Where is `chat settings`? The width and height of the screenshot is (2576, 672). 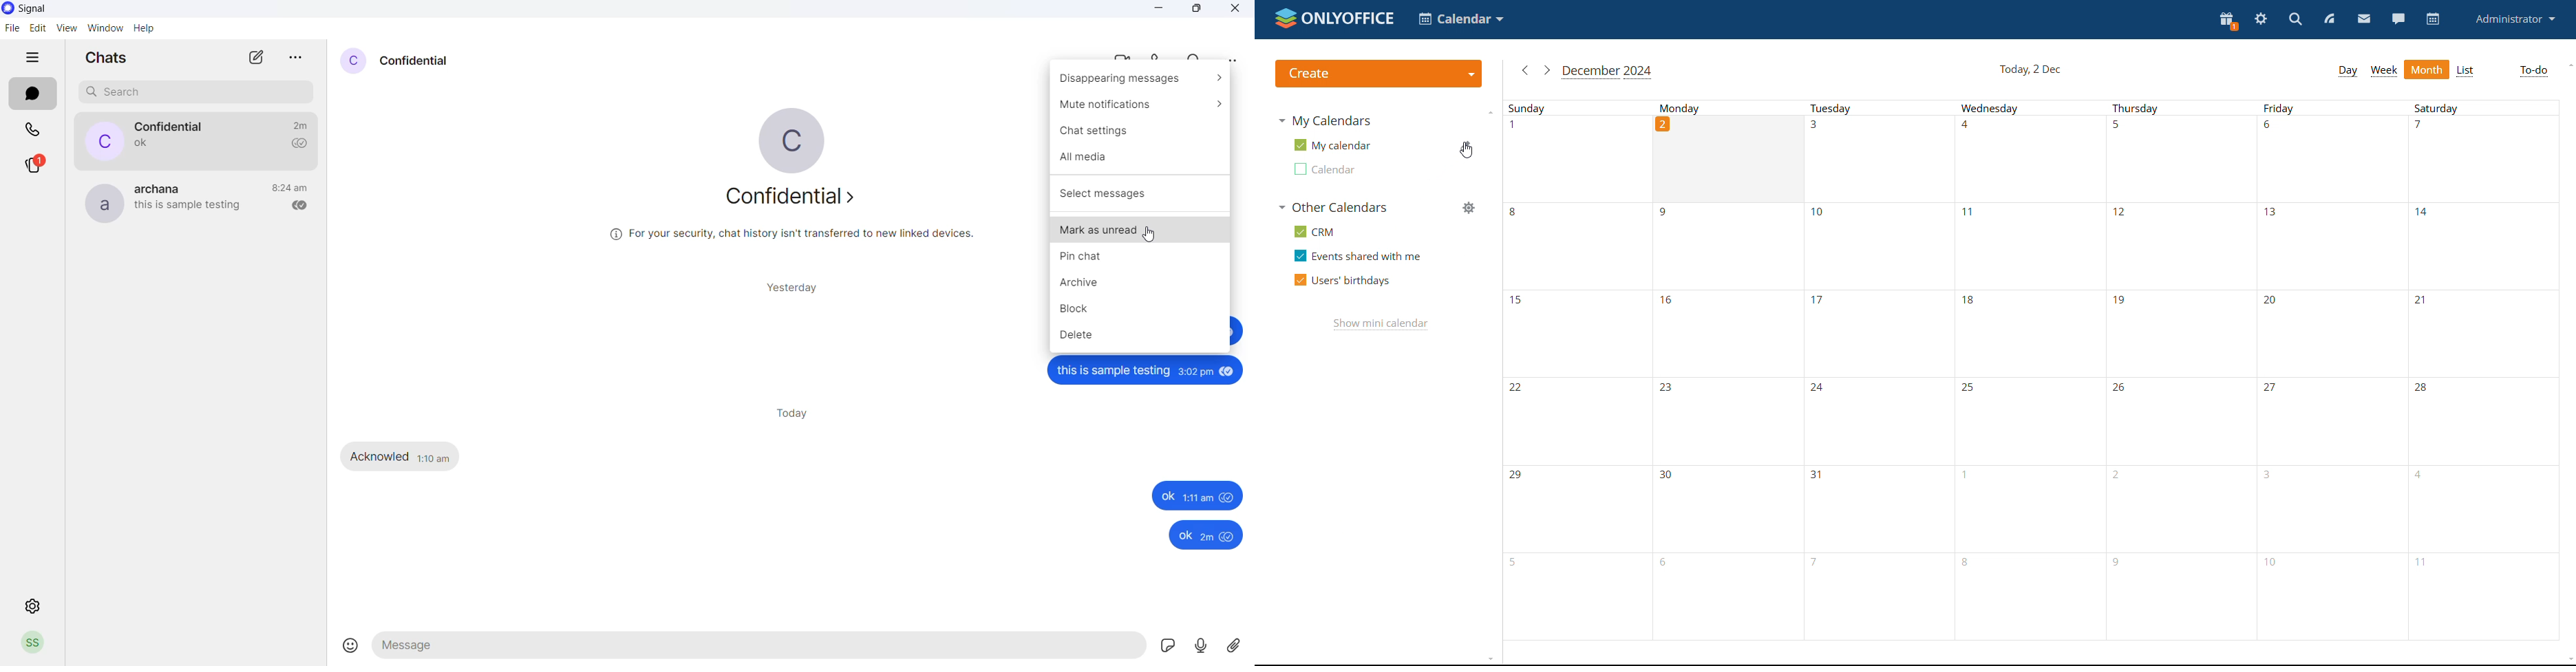 chat settings is located at coordinates (1140, 130).